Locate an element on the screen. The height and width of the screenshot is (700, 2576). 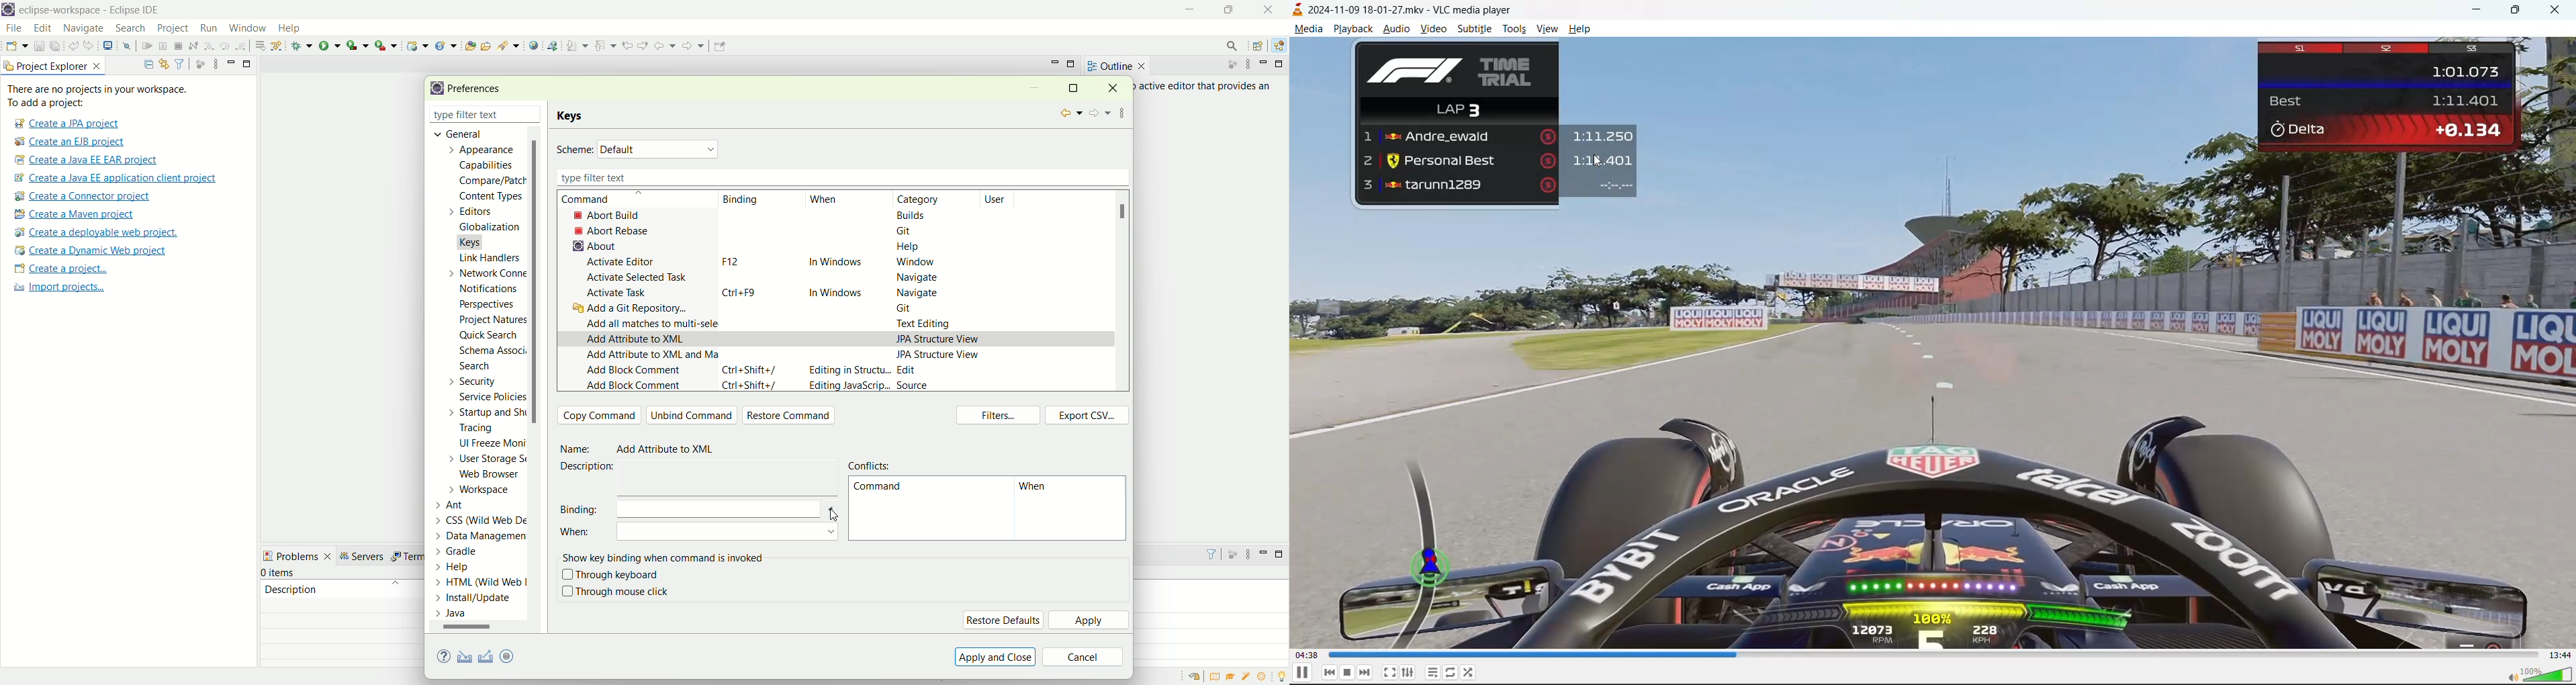
text editing is located at coordinates (927, 324).